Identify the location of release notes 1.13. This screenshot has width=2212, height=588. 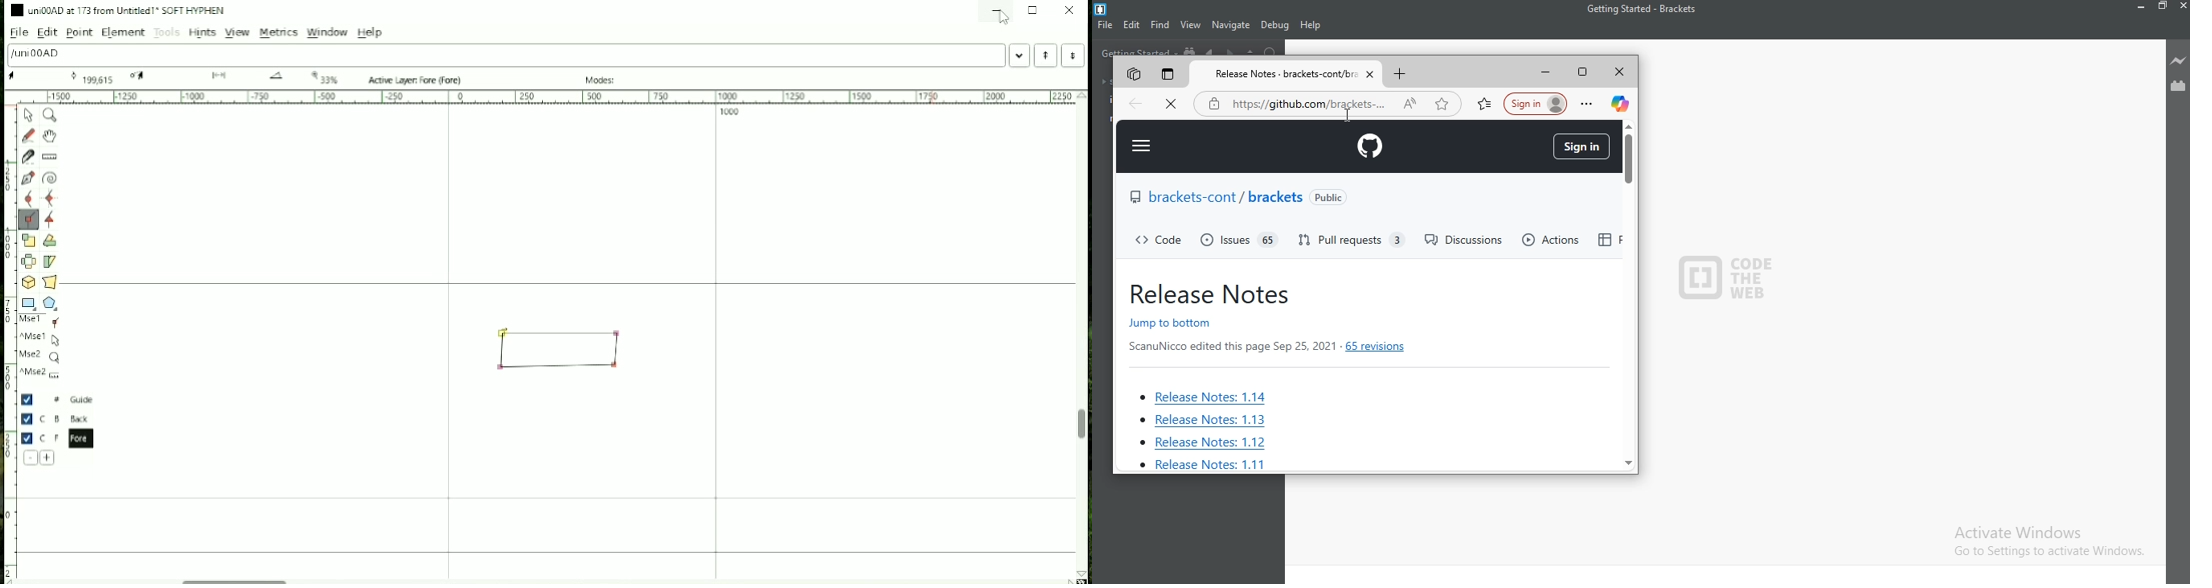
(1202, 420).